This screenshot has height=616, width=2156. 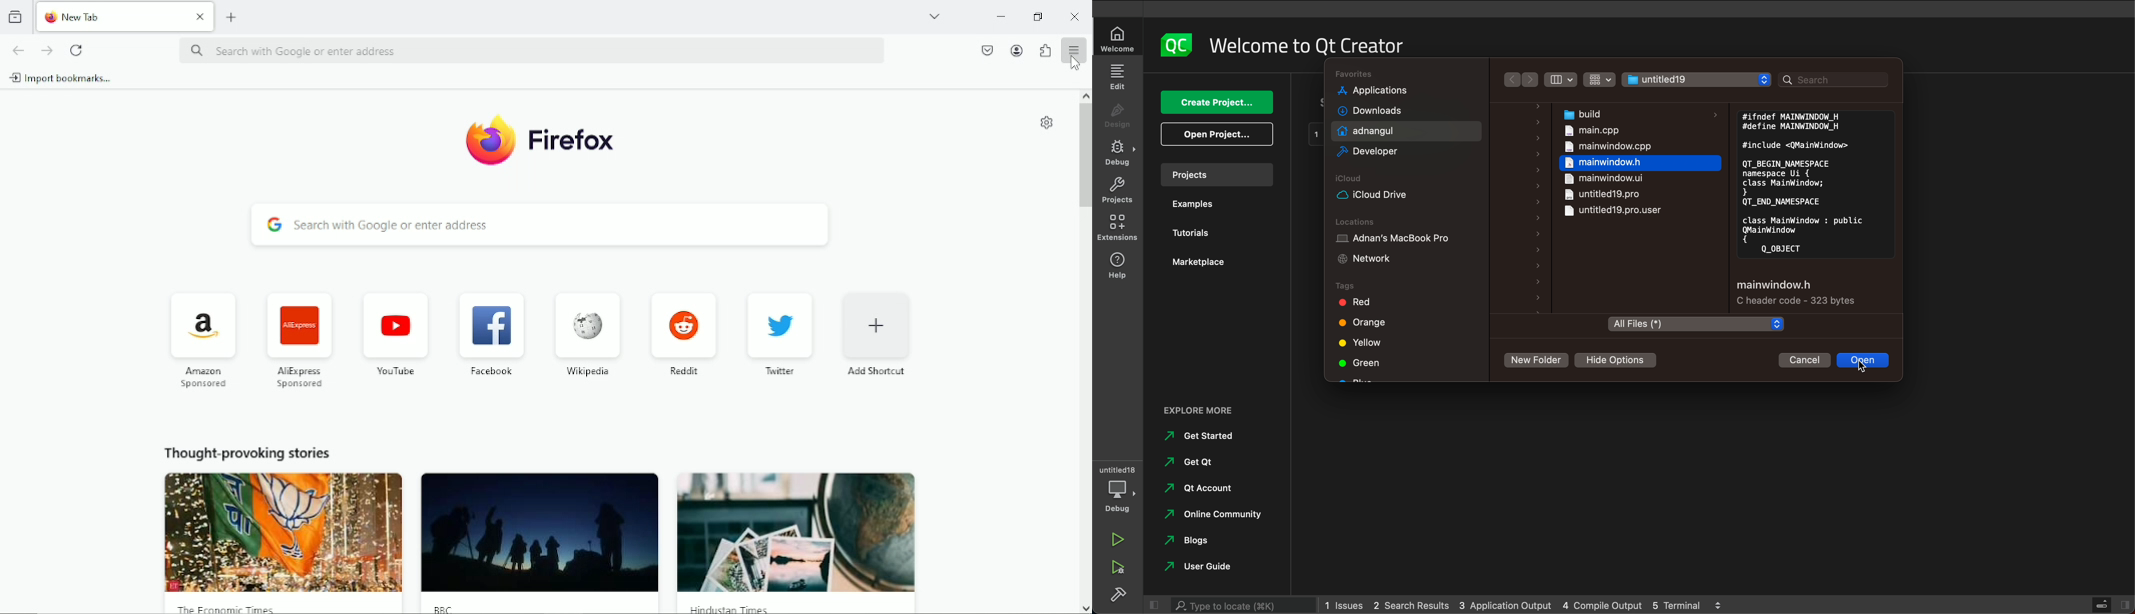 I want to click on 3 application output, so click(x=1505, y=604).